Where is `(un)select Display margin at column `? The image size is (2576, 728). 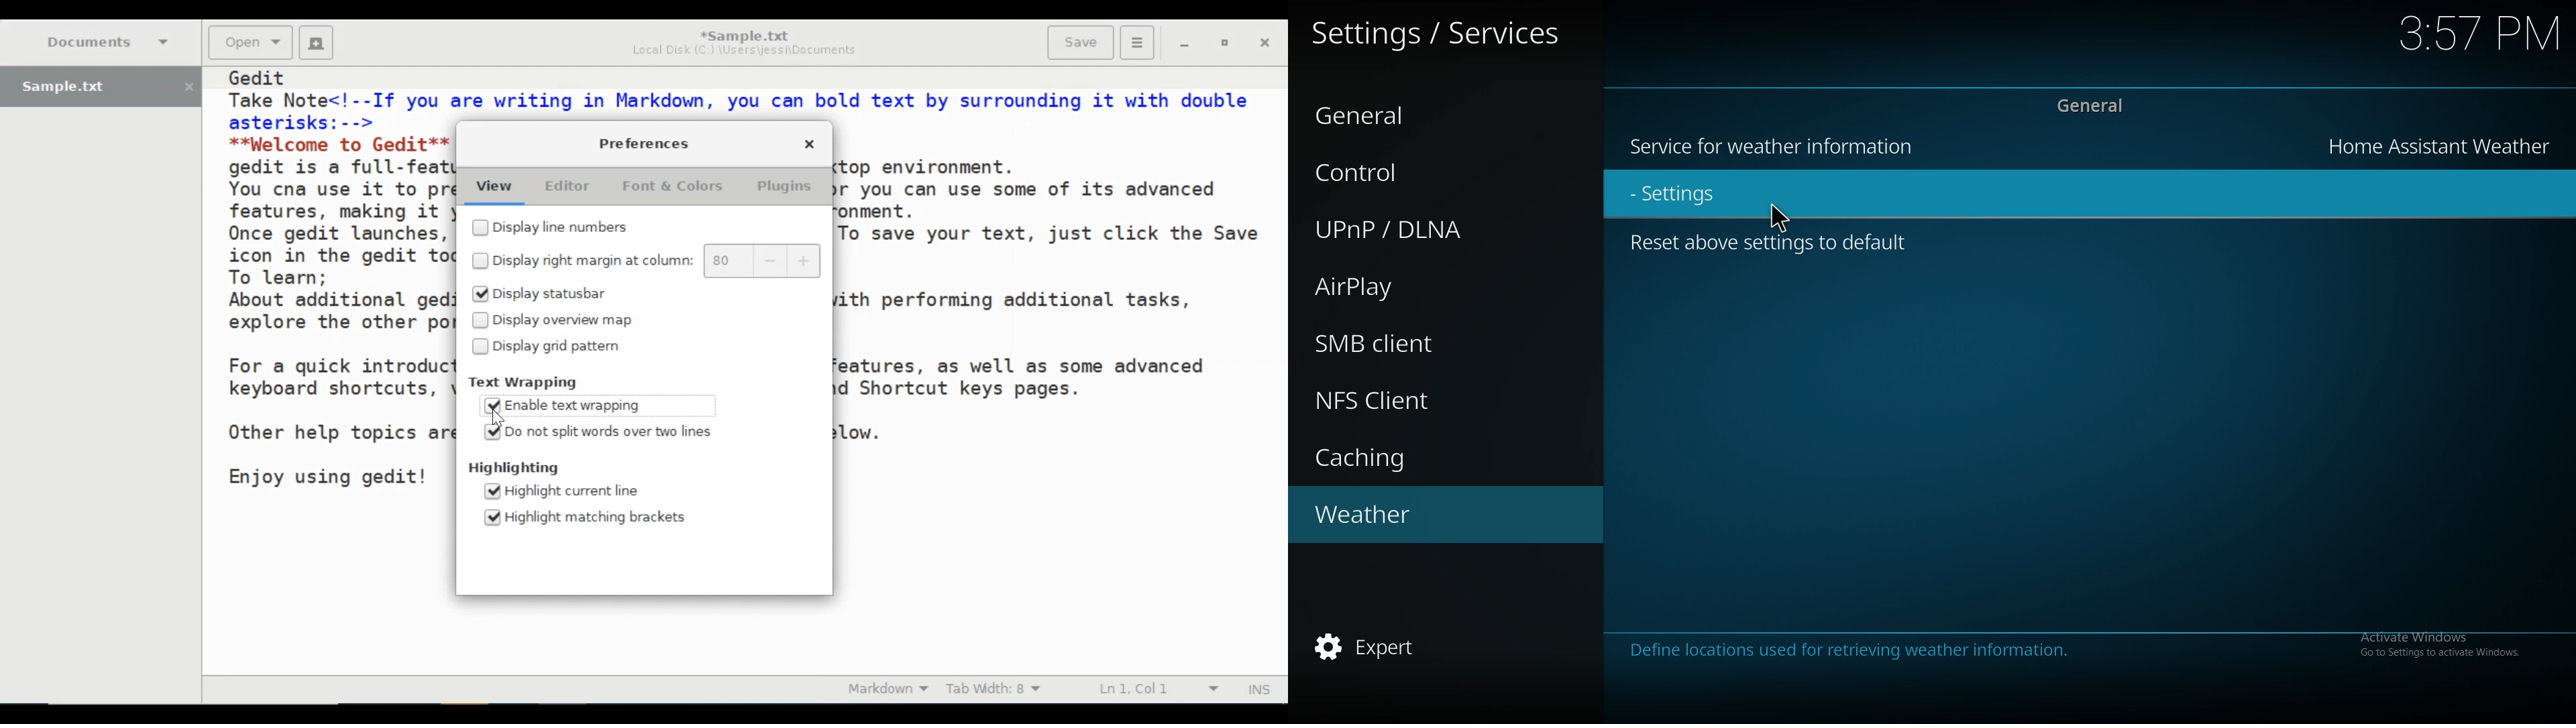 (un)select Display margin at column  is located at coordinates (582, 260).